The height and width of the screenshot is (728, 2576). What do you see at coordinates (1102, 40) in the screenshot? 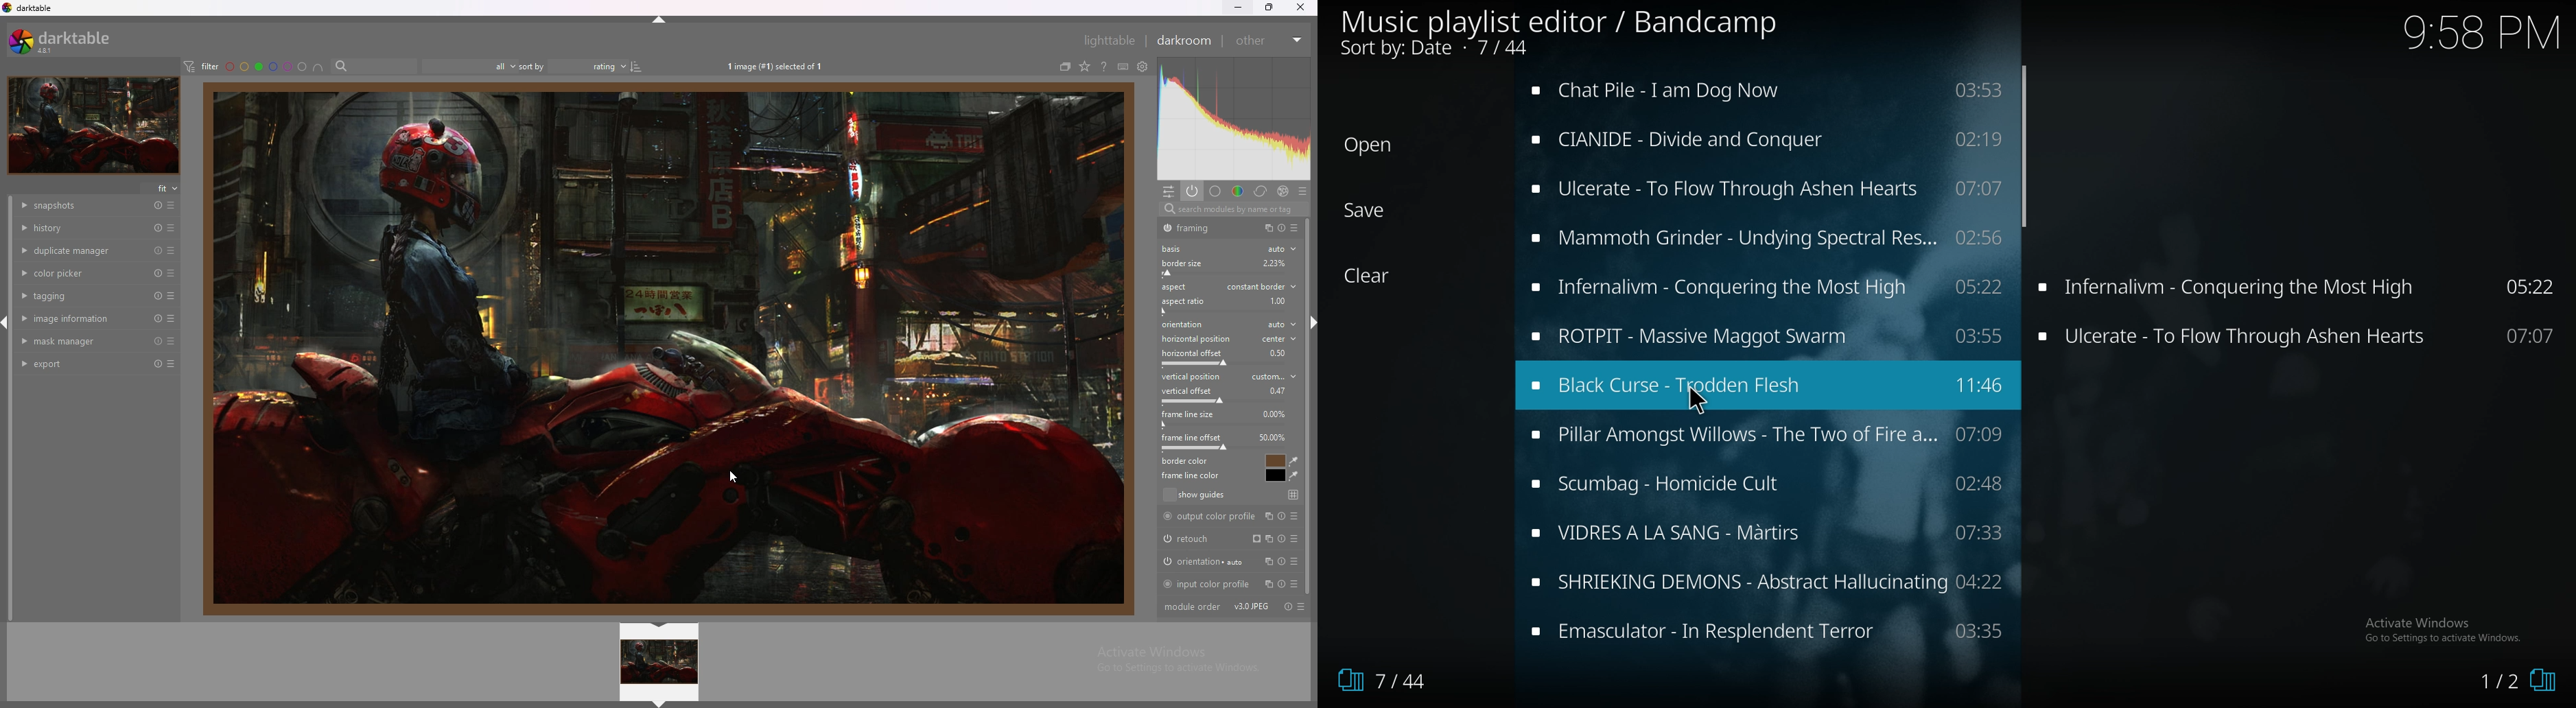
I see `lighttable` at bounding box center [1102, 40].